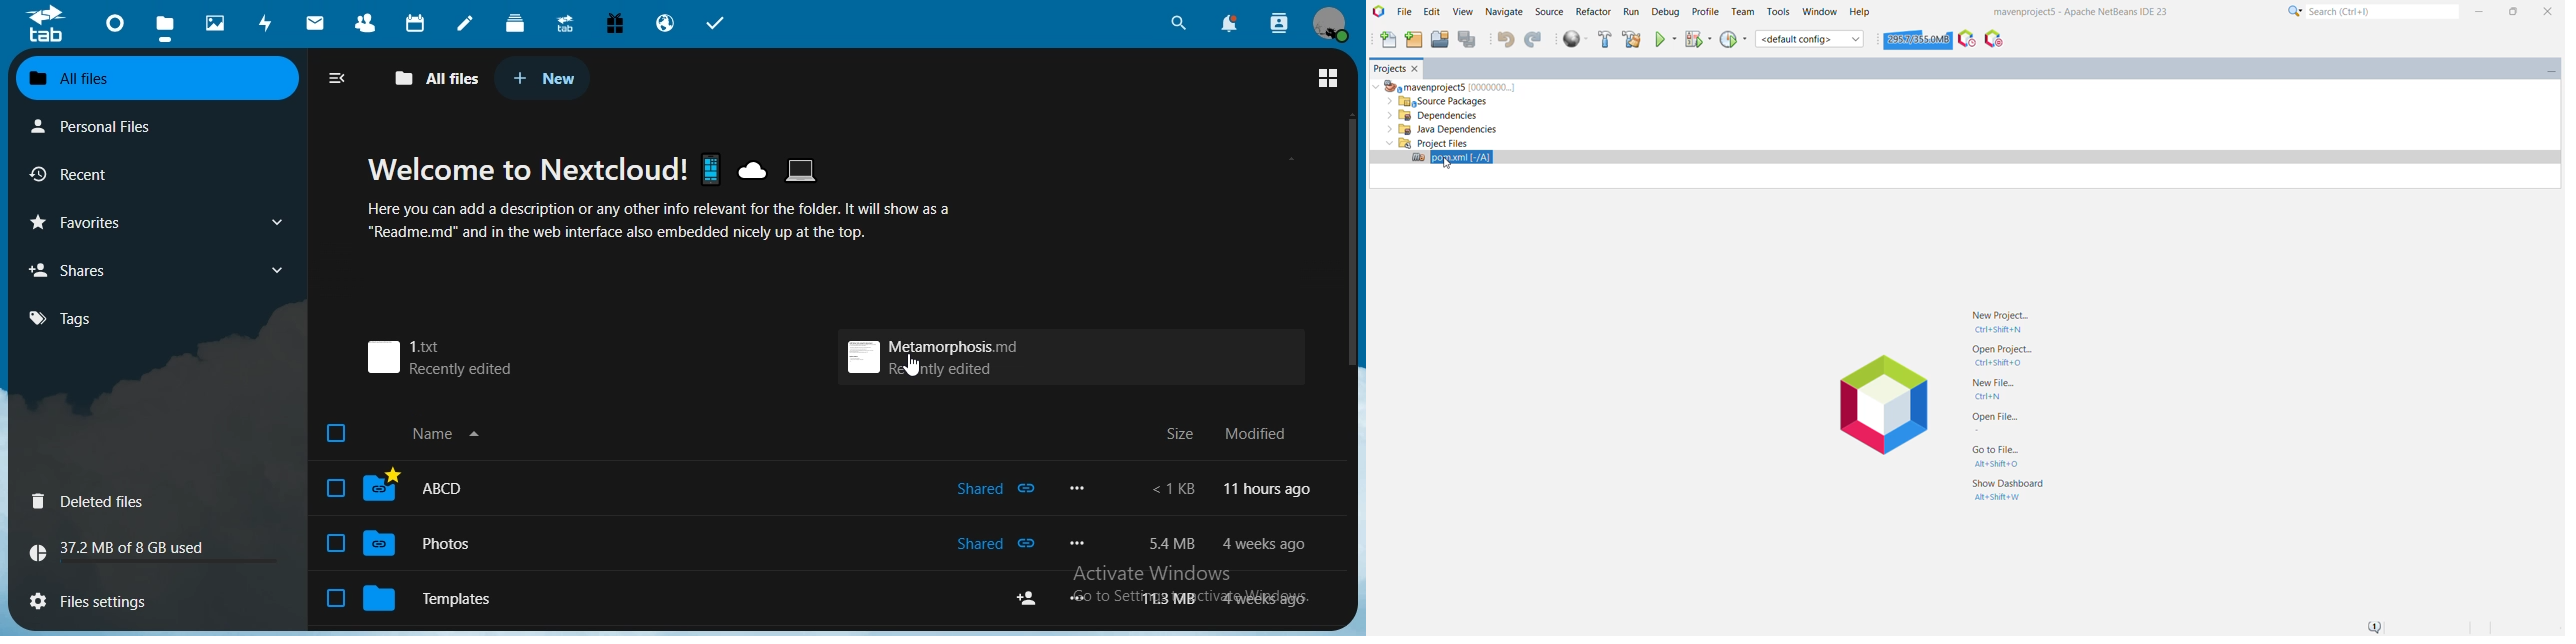 This screenshot has height=644, width=2576. Describe the element at coordinates (1280, 22) in the screenshot. I see `search contacts` at that location.